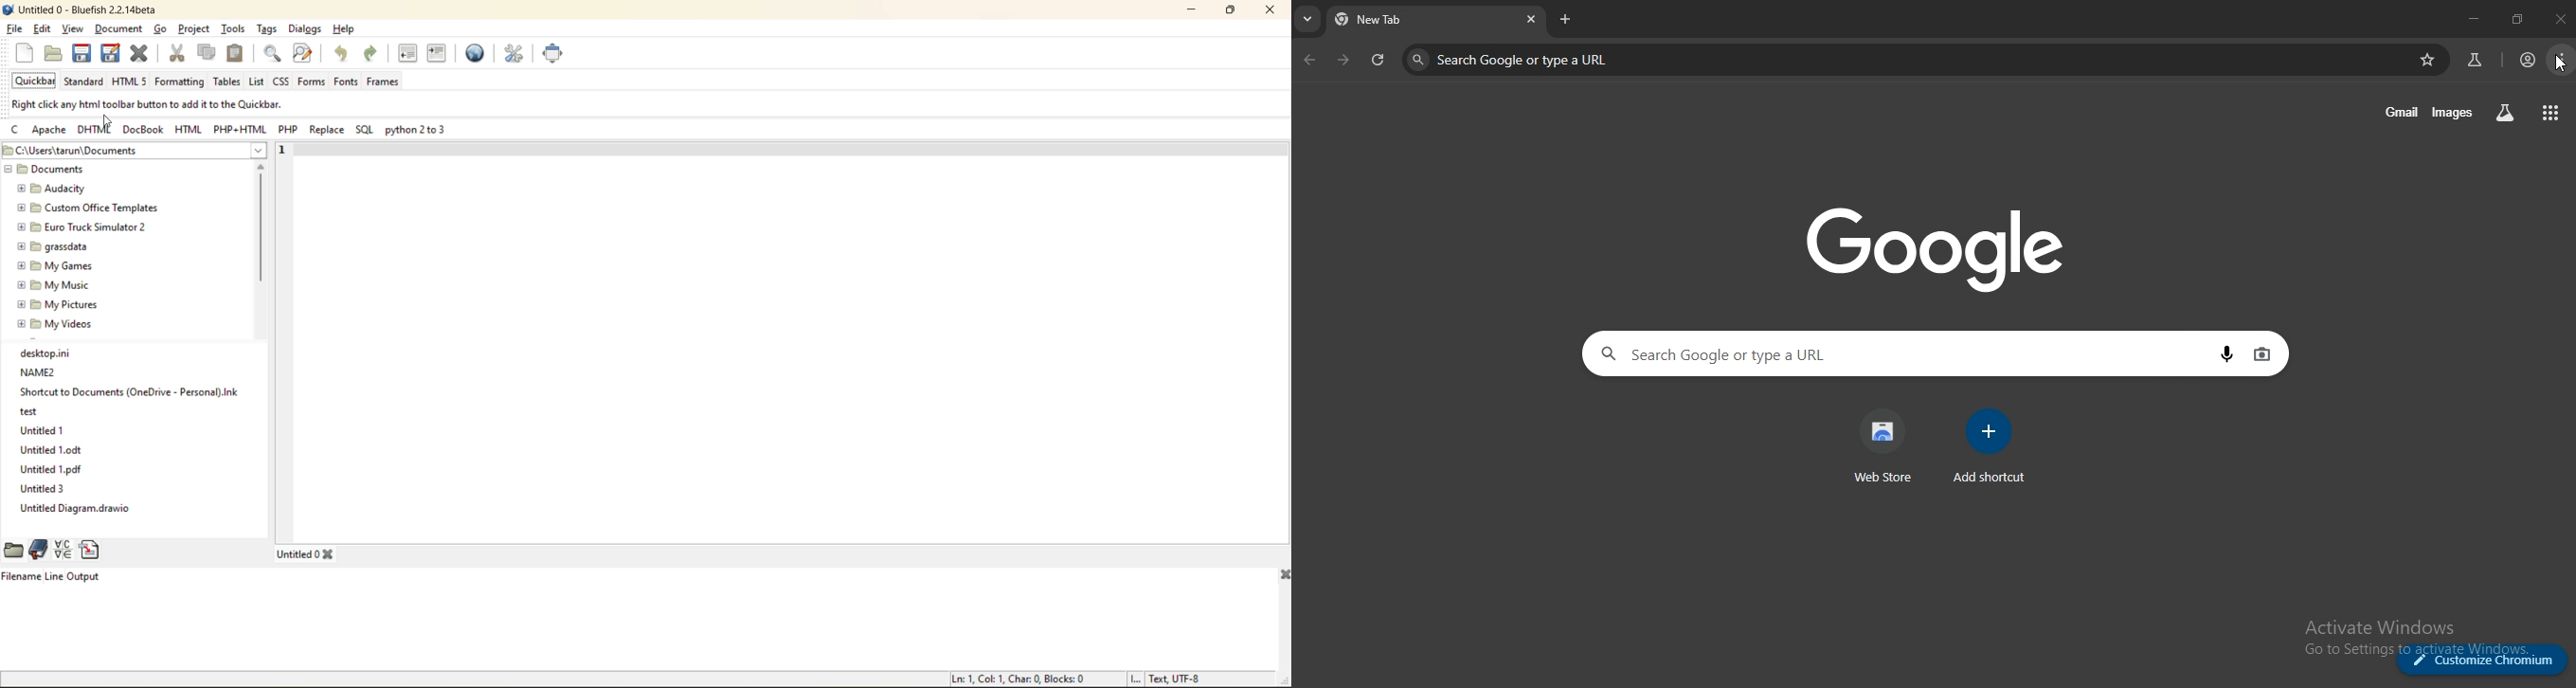  Describe the element at coordinates (46, 372) in the screenshot. I see `NAME2` at that location.